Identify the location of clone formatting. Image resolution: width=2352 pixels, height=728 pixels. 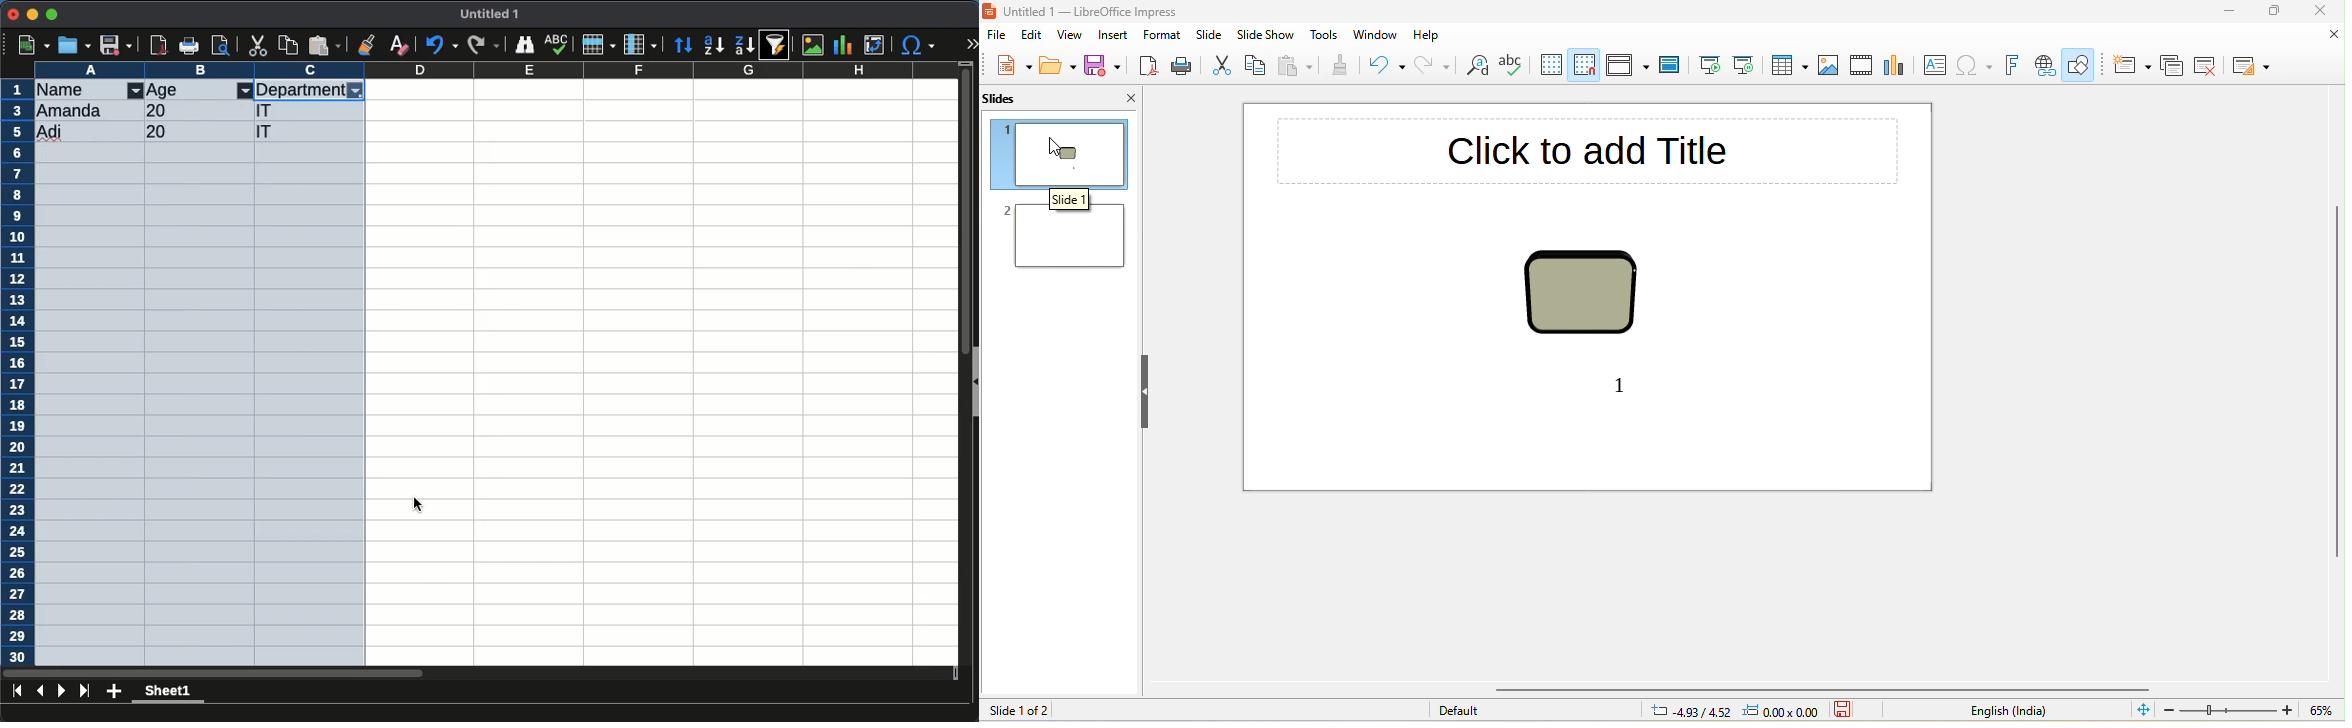
(1343, 68).